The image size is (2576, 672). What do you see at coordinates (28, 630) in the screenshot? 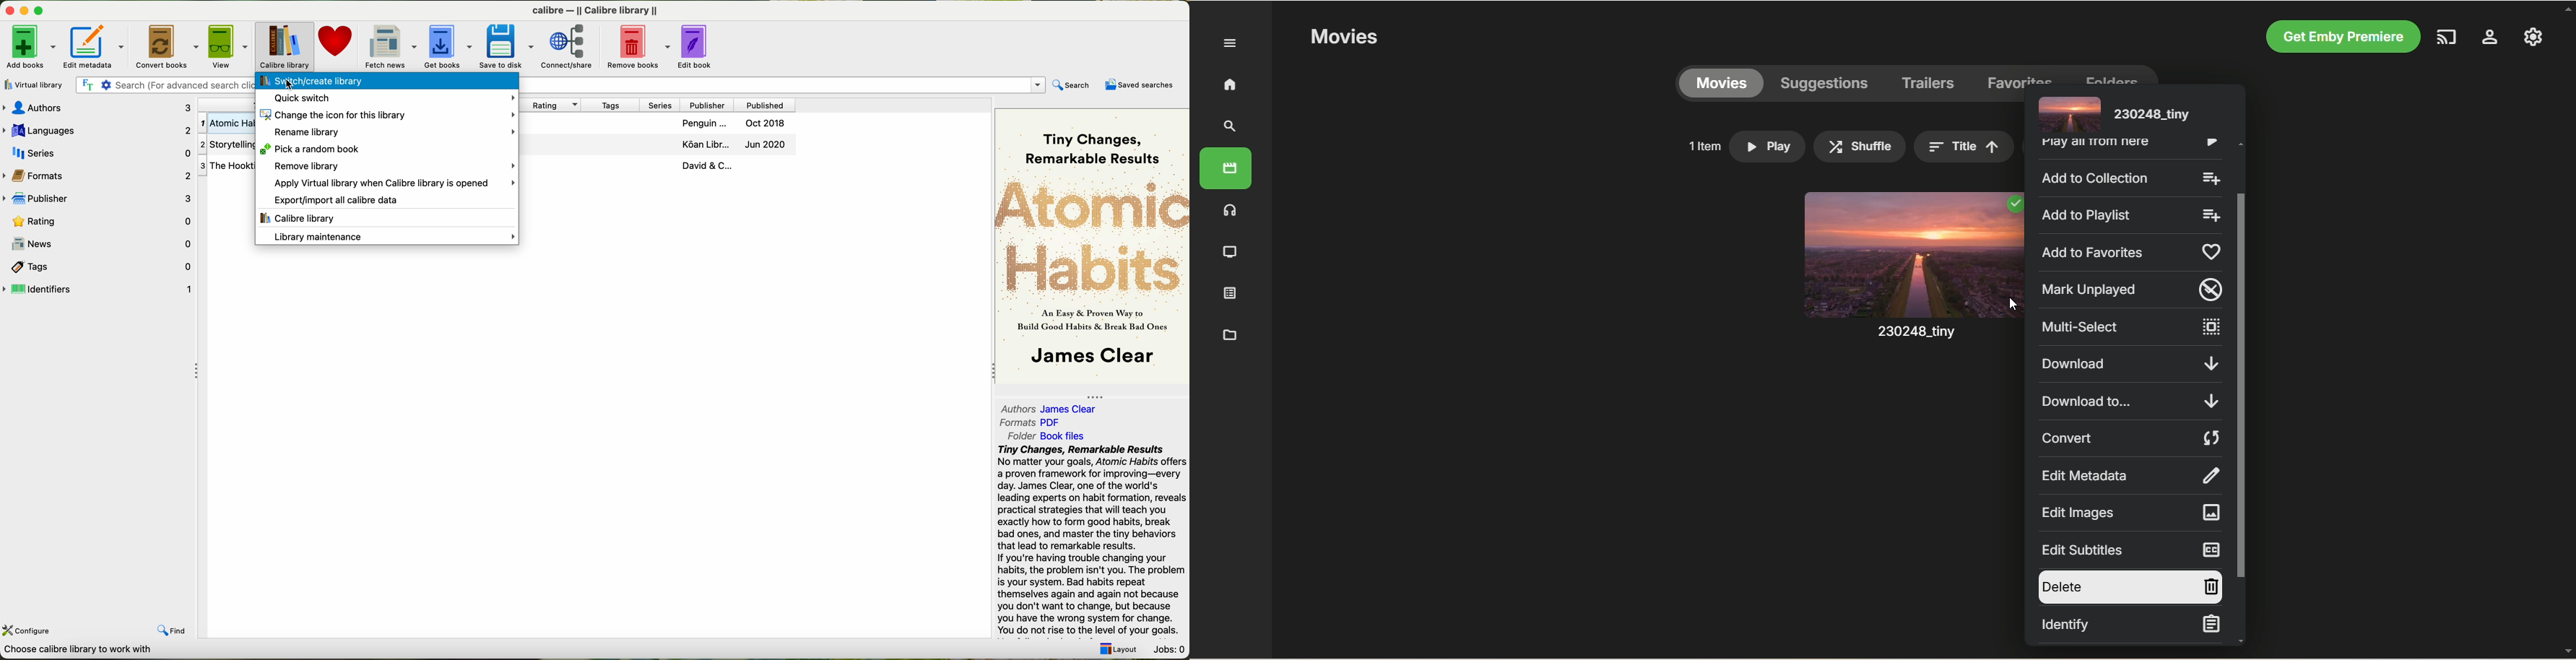
I see `configure` at bounding box center [28, 630].